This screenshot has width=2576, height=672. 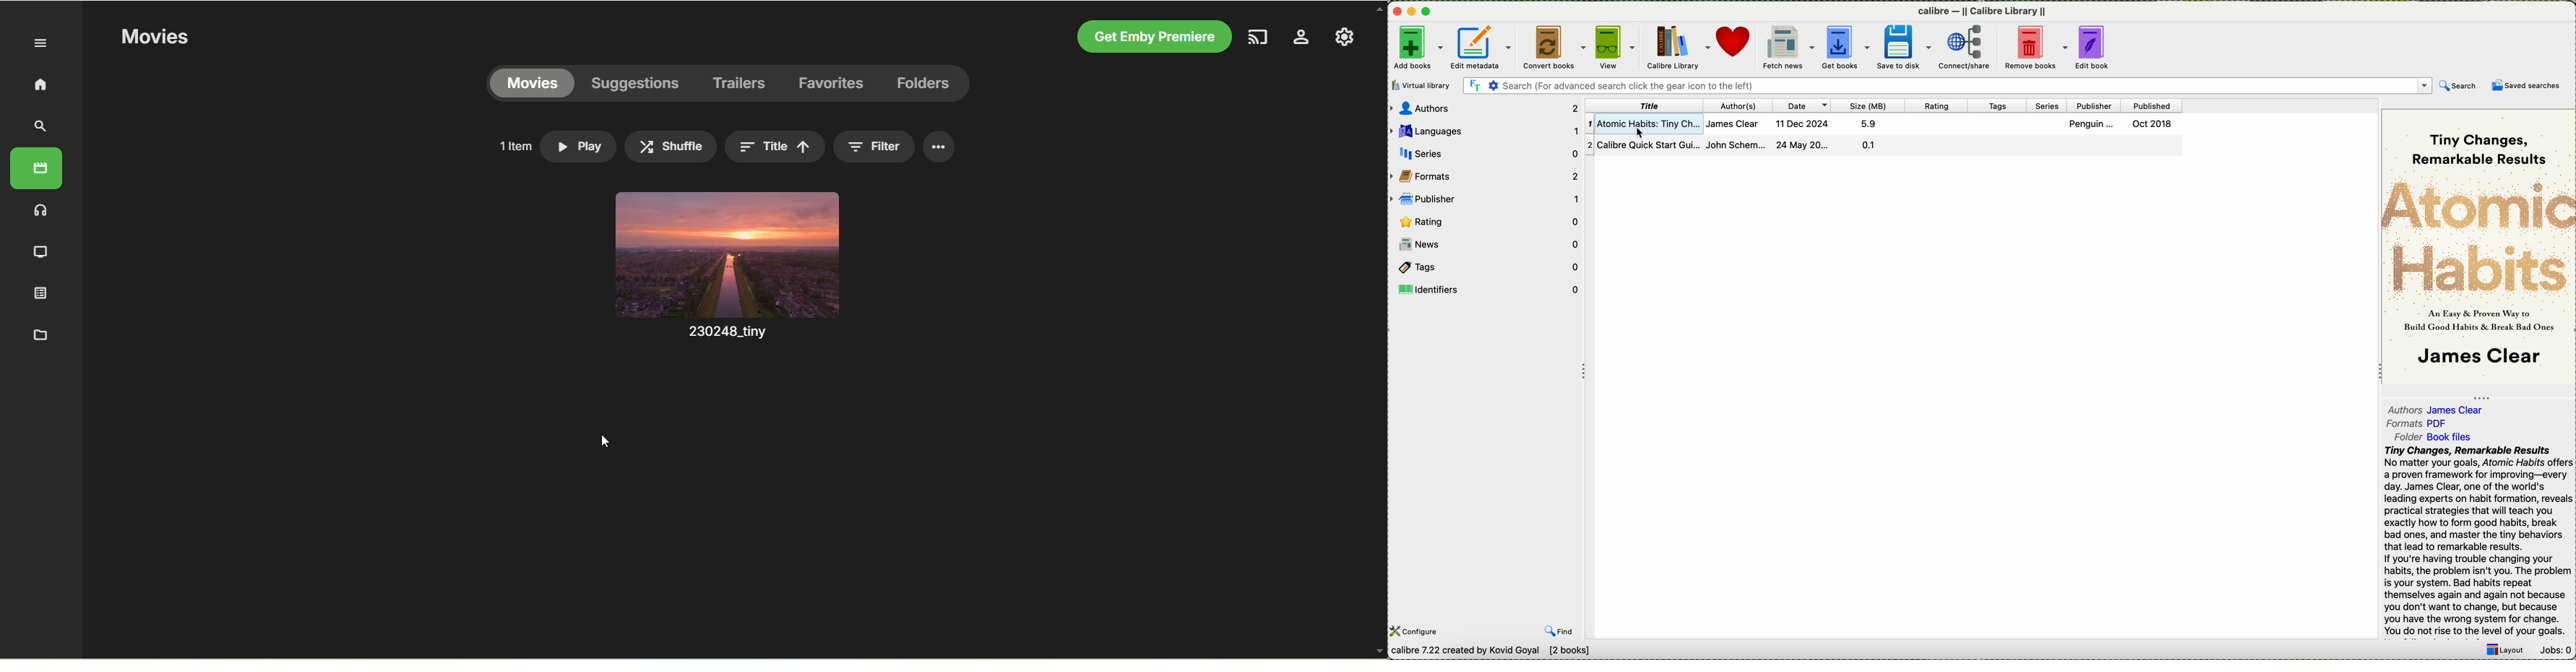 I want to click on get emby premiere, so click(x=1152, y=36).